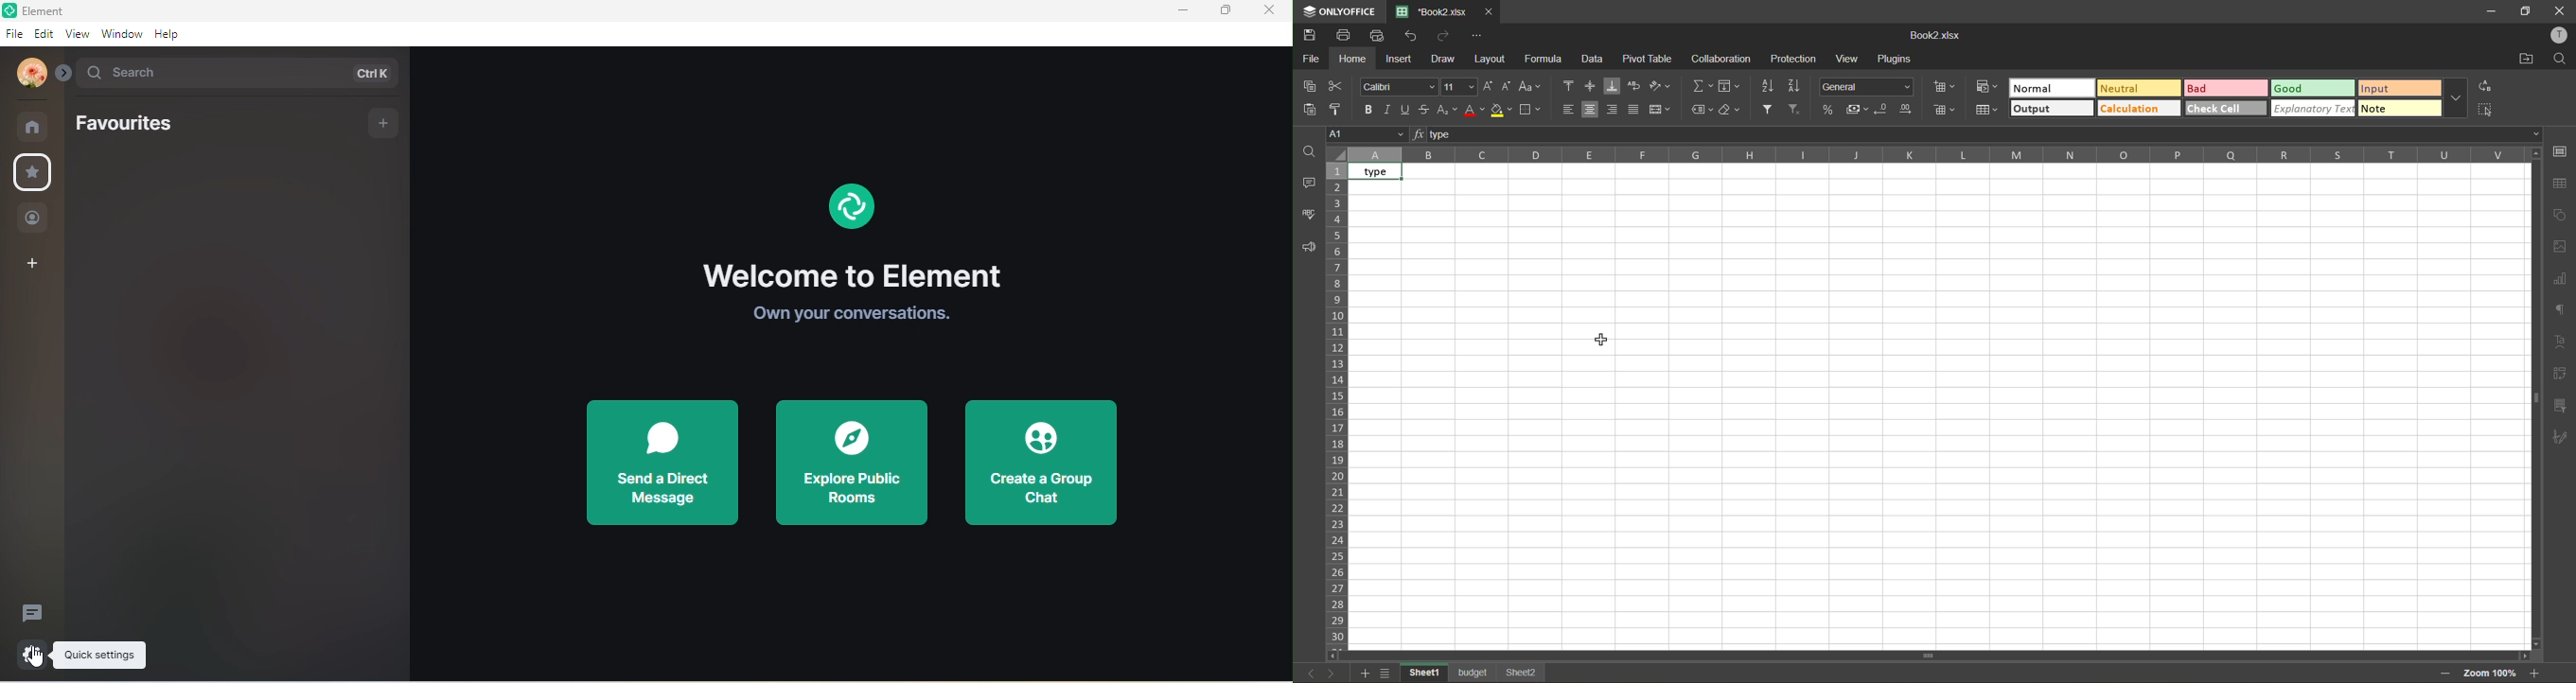  Describe the element at coordinates (29, 265) in the screenshot. I see `create a space` at that location.